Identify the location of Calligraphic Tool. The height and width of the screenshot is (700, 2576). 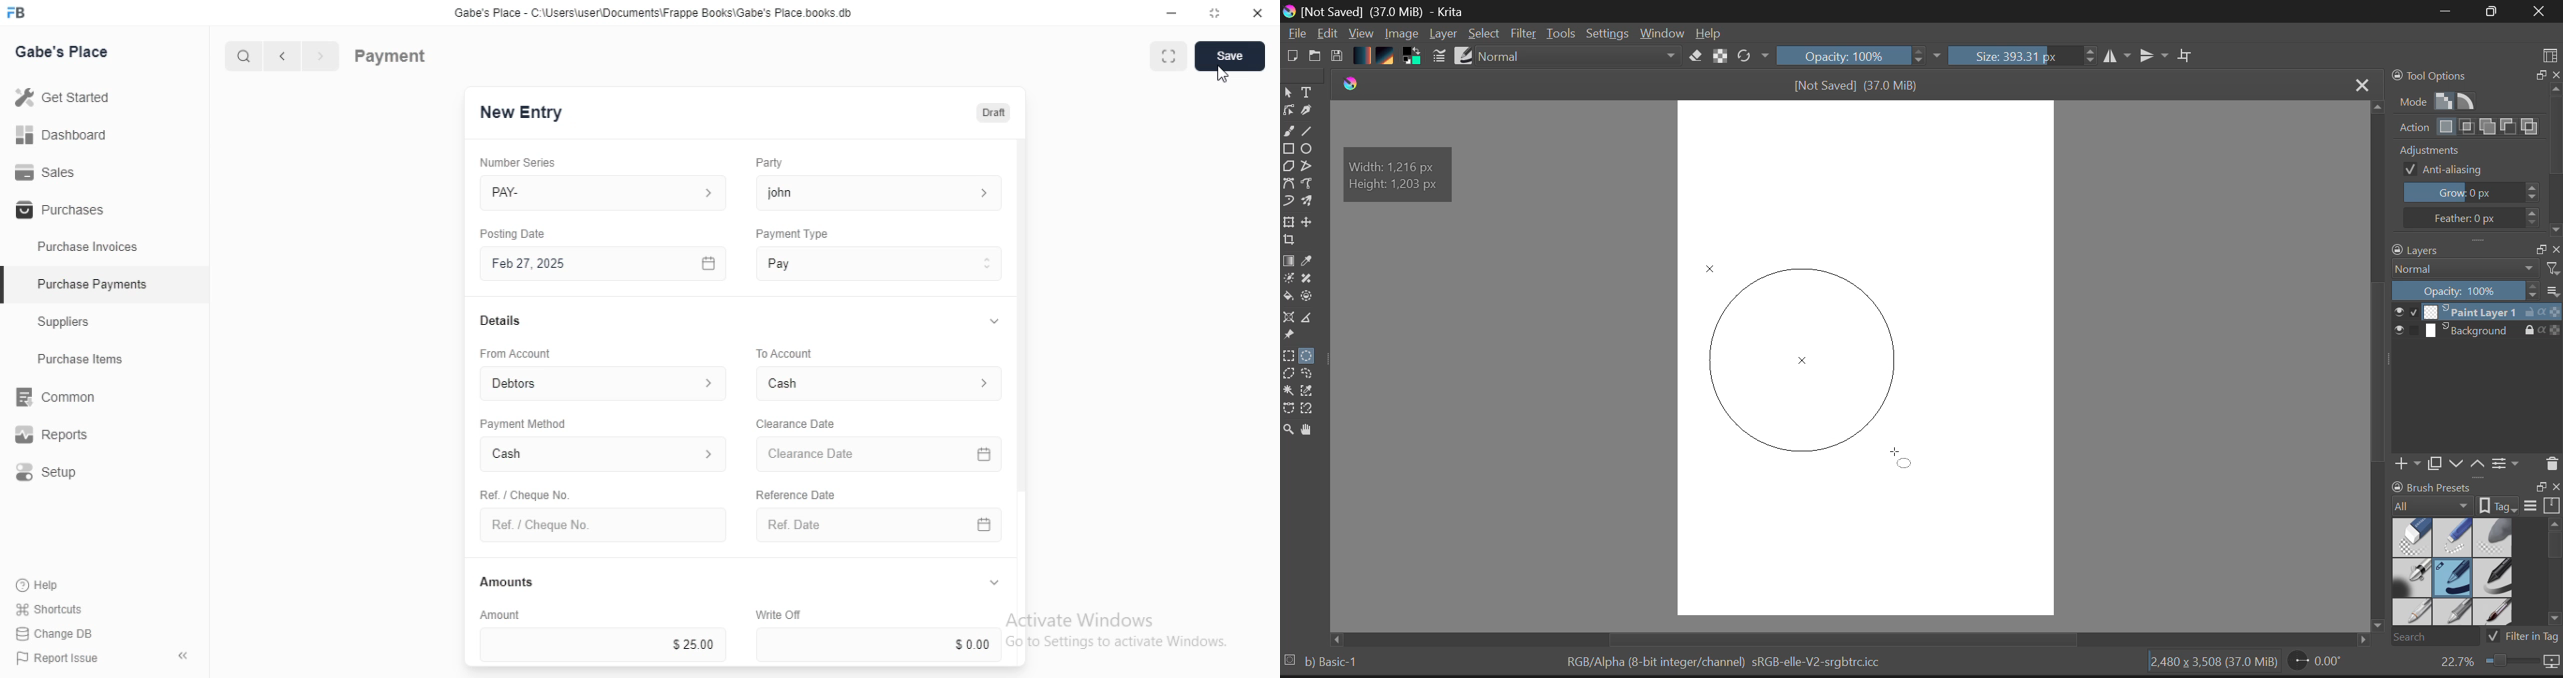
(1307, 113).